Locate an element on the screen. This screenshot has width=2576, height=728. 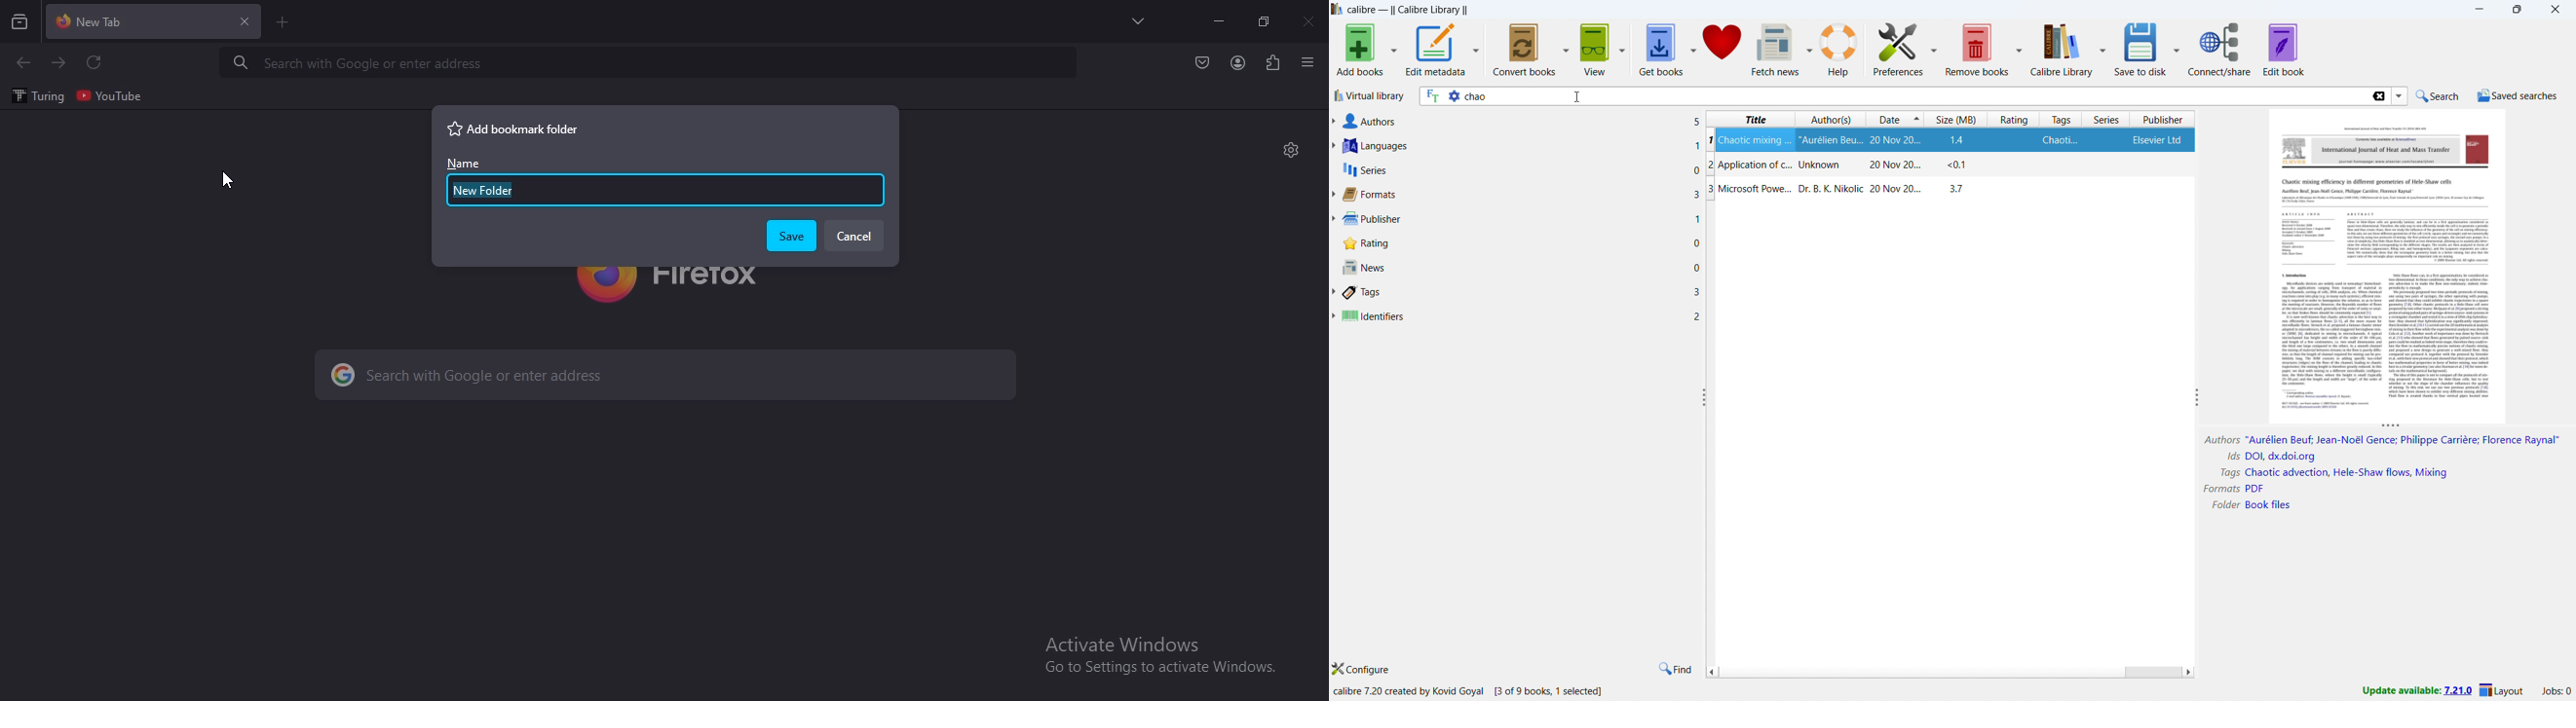
resize is located at coordinates (1703, 398).